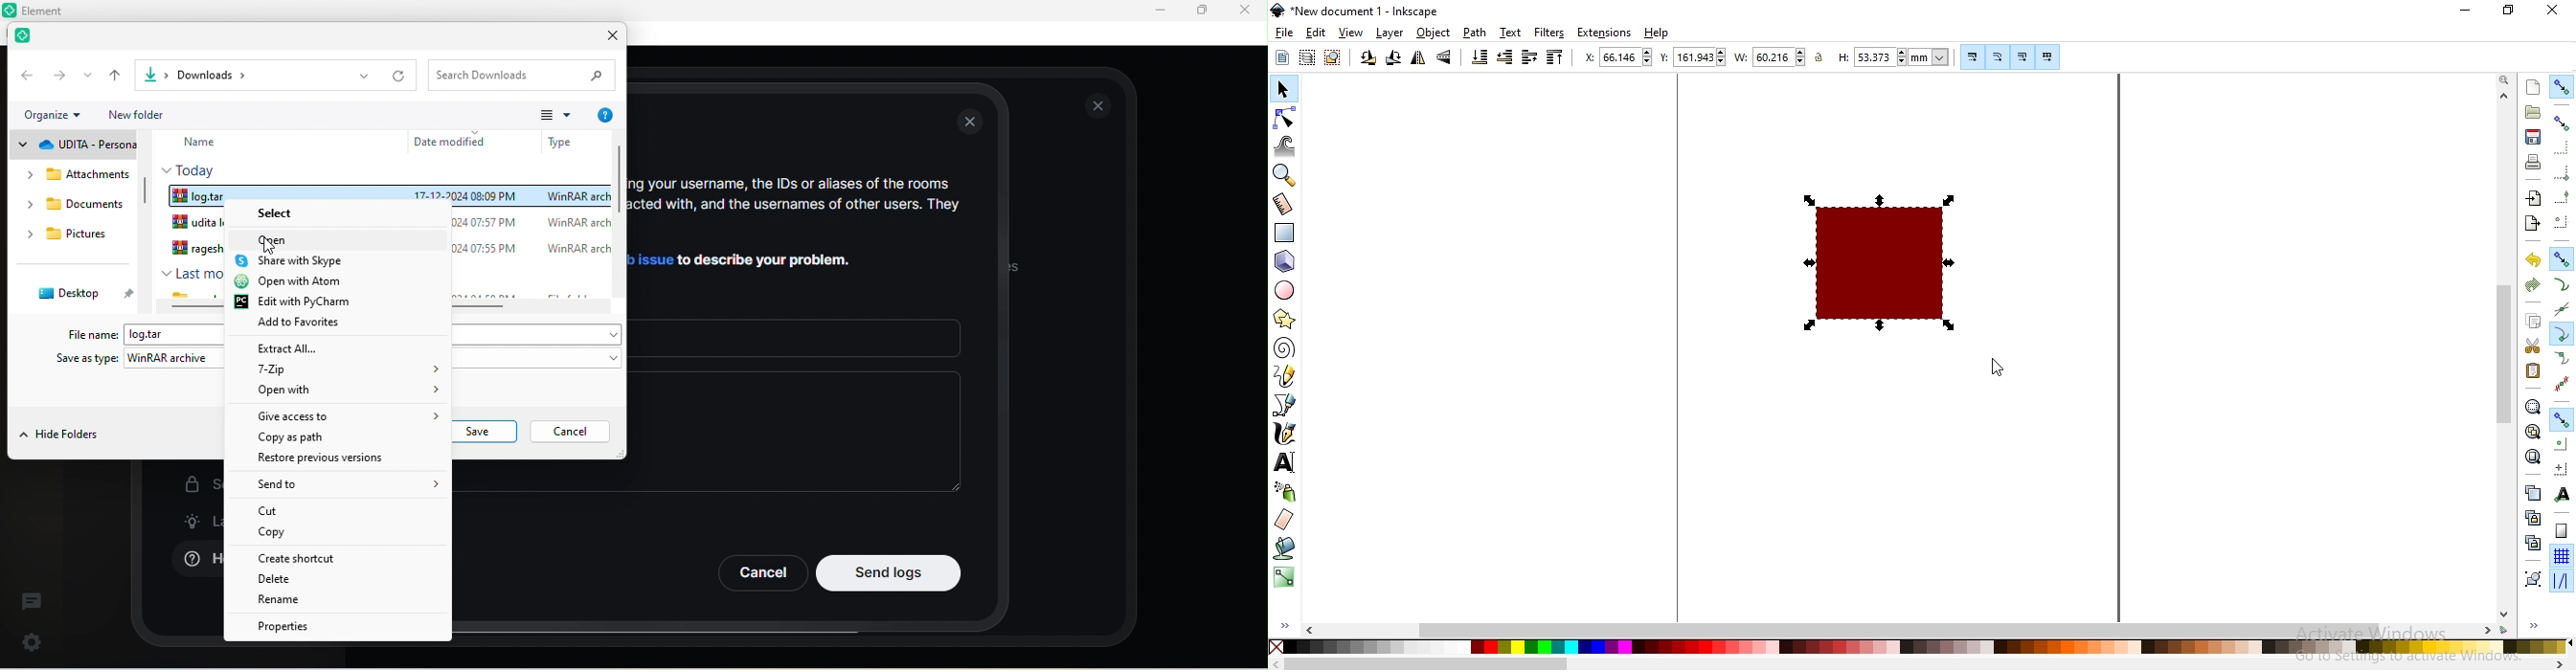  Describe the element at coordinates (324, 560) in the screenshot. I see `create shortcut` at that location.